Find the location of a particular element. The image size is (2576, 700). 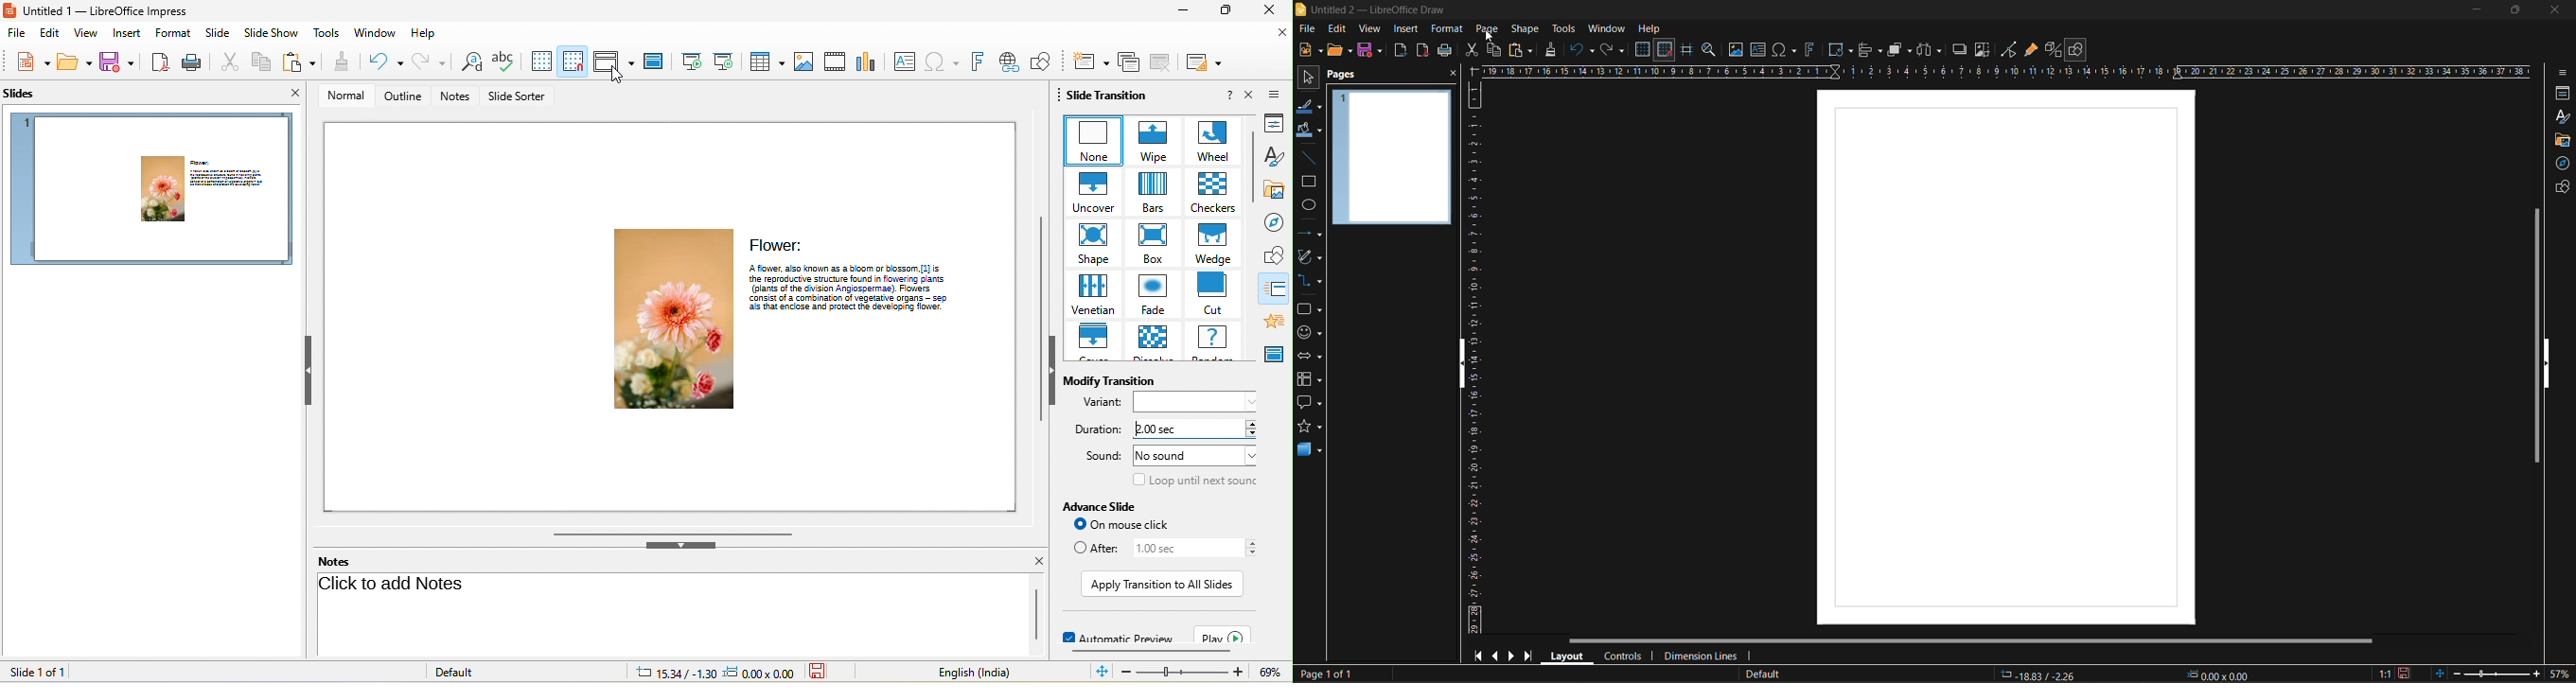

styles is located at coordinates (2563, 118).